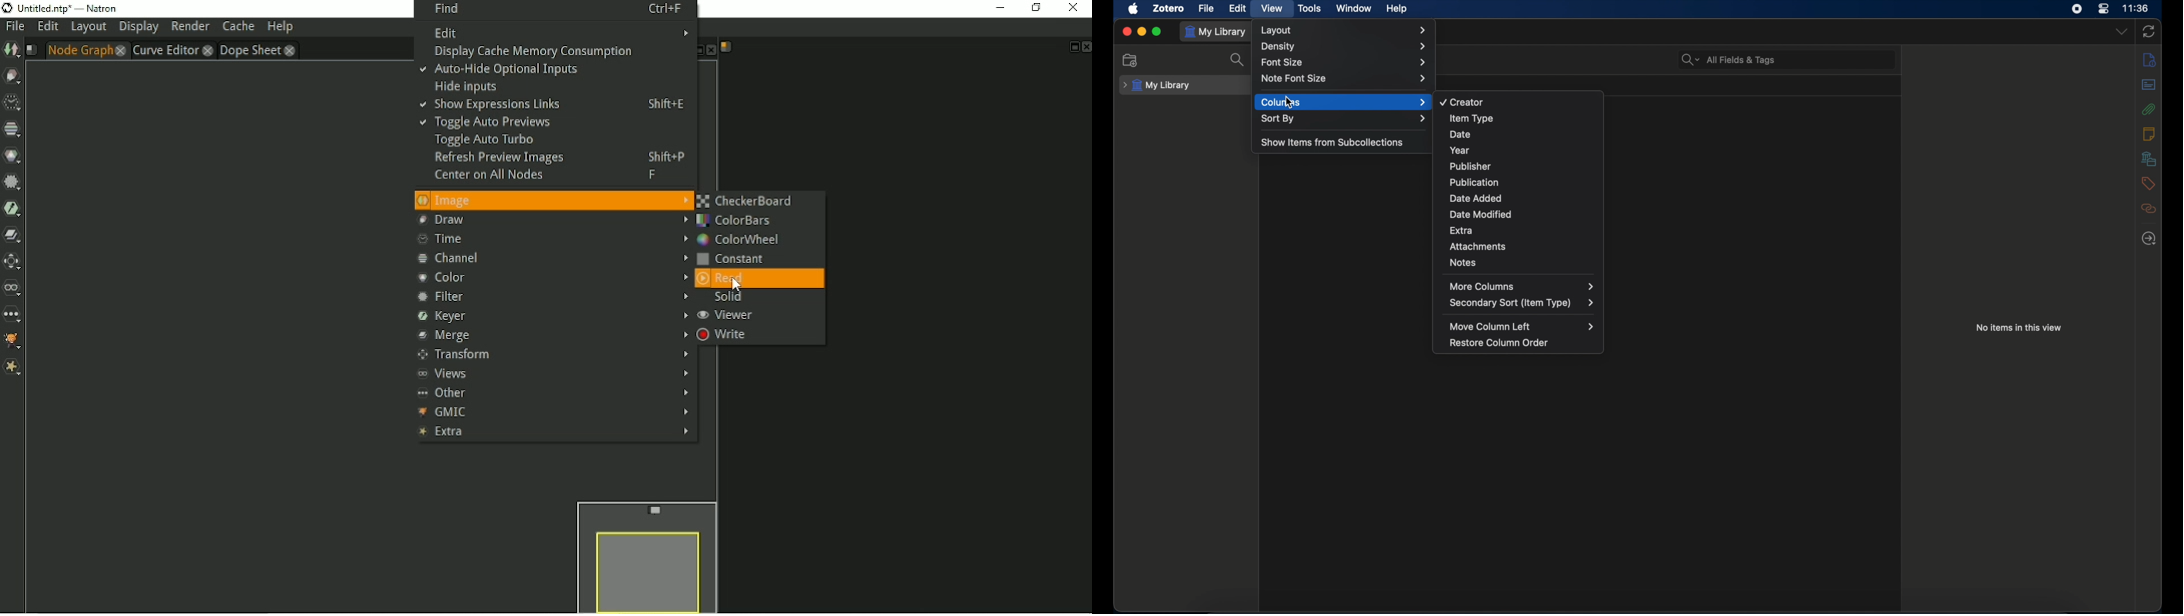 This screenshot has width=2184, height=616. I want to click on maximize, so click(1157, 31).